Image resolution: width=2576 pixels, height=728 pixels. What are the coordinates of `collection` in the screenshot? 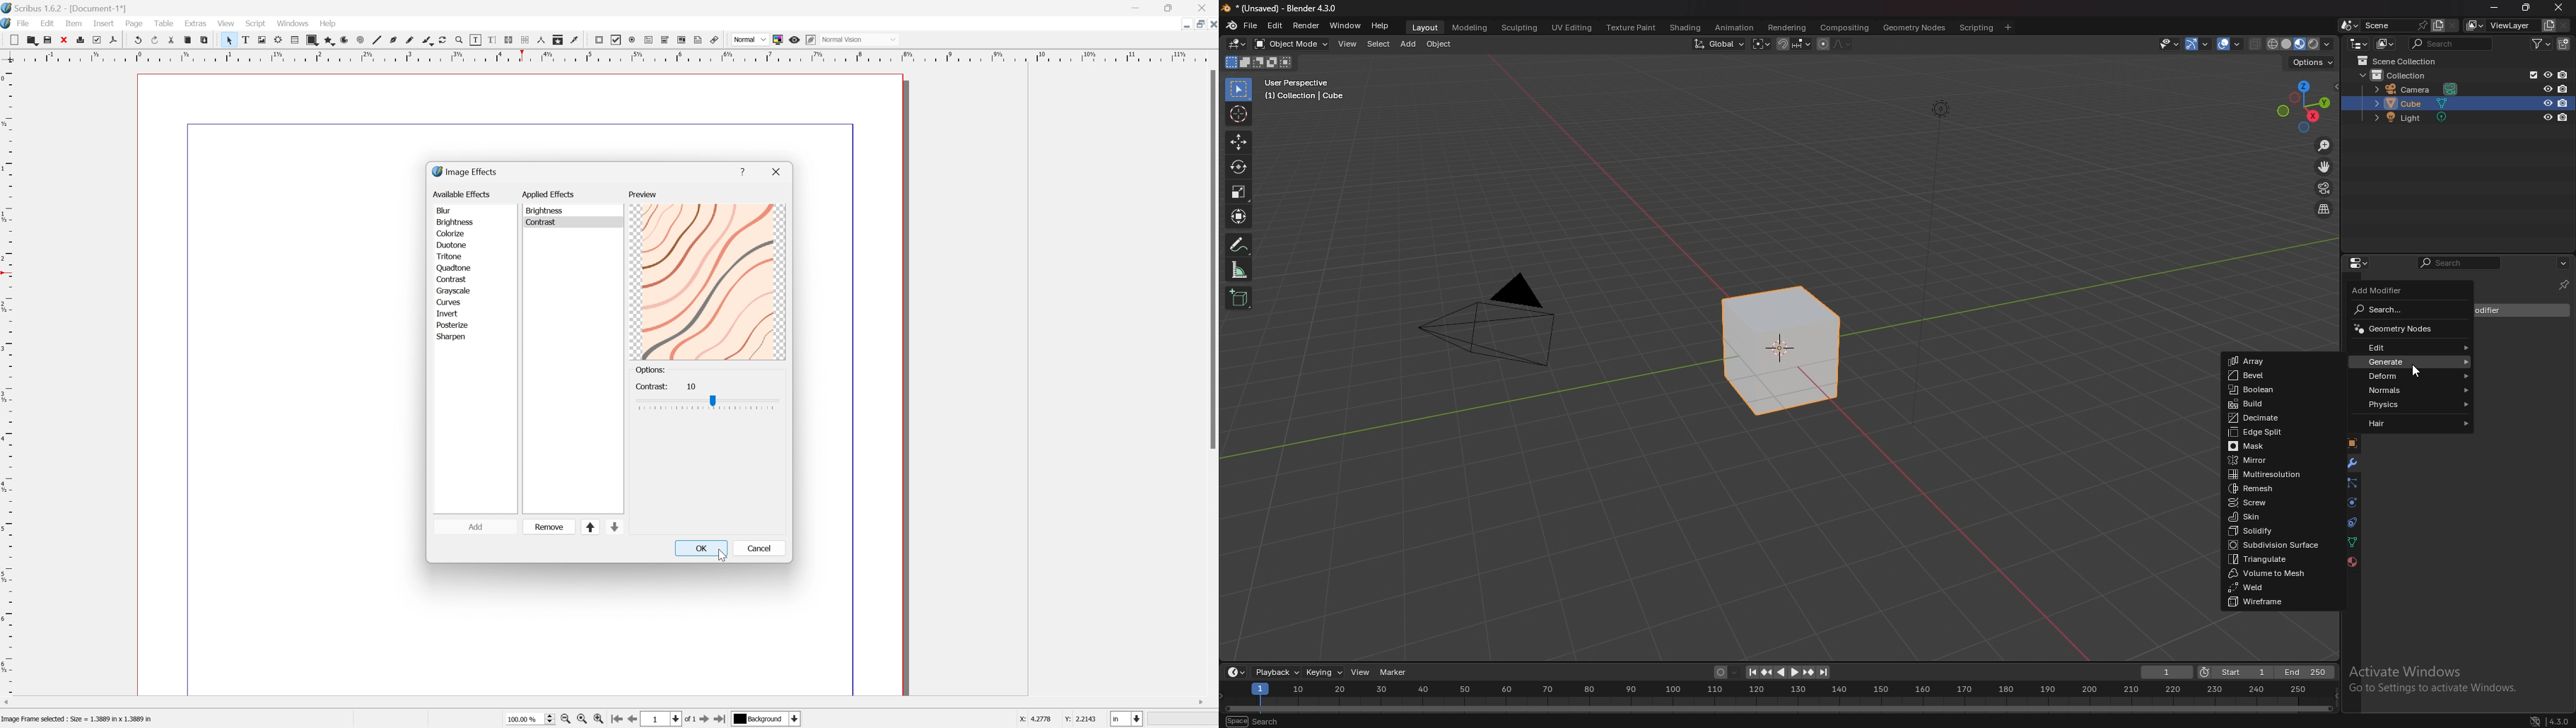 It's located at (2408, 76).